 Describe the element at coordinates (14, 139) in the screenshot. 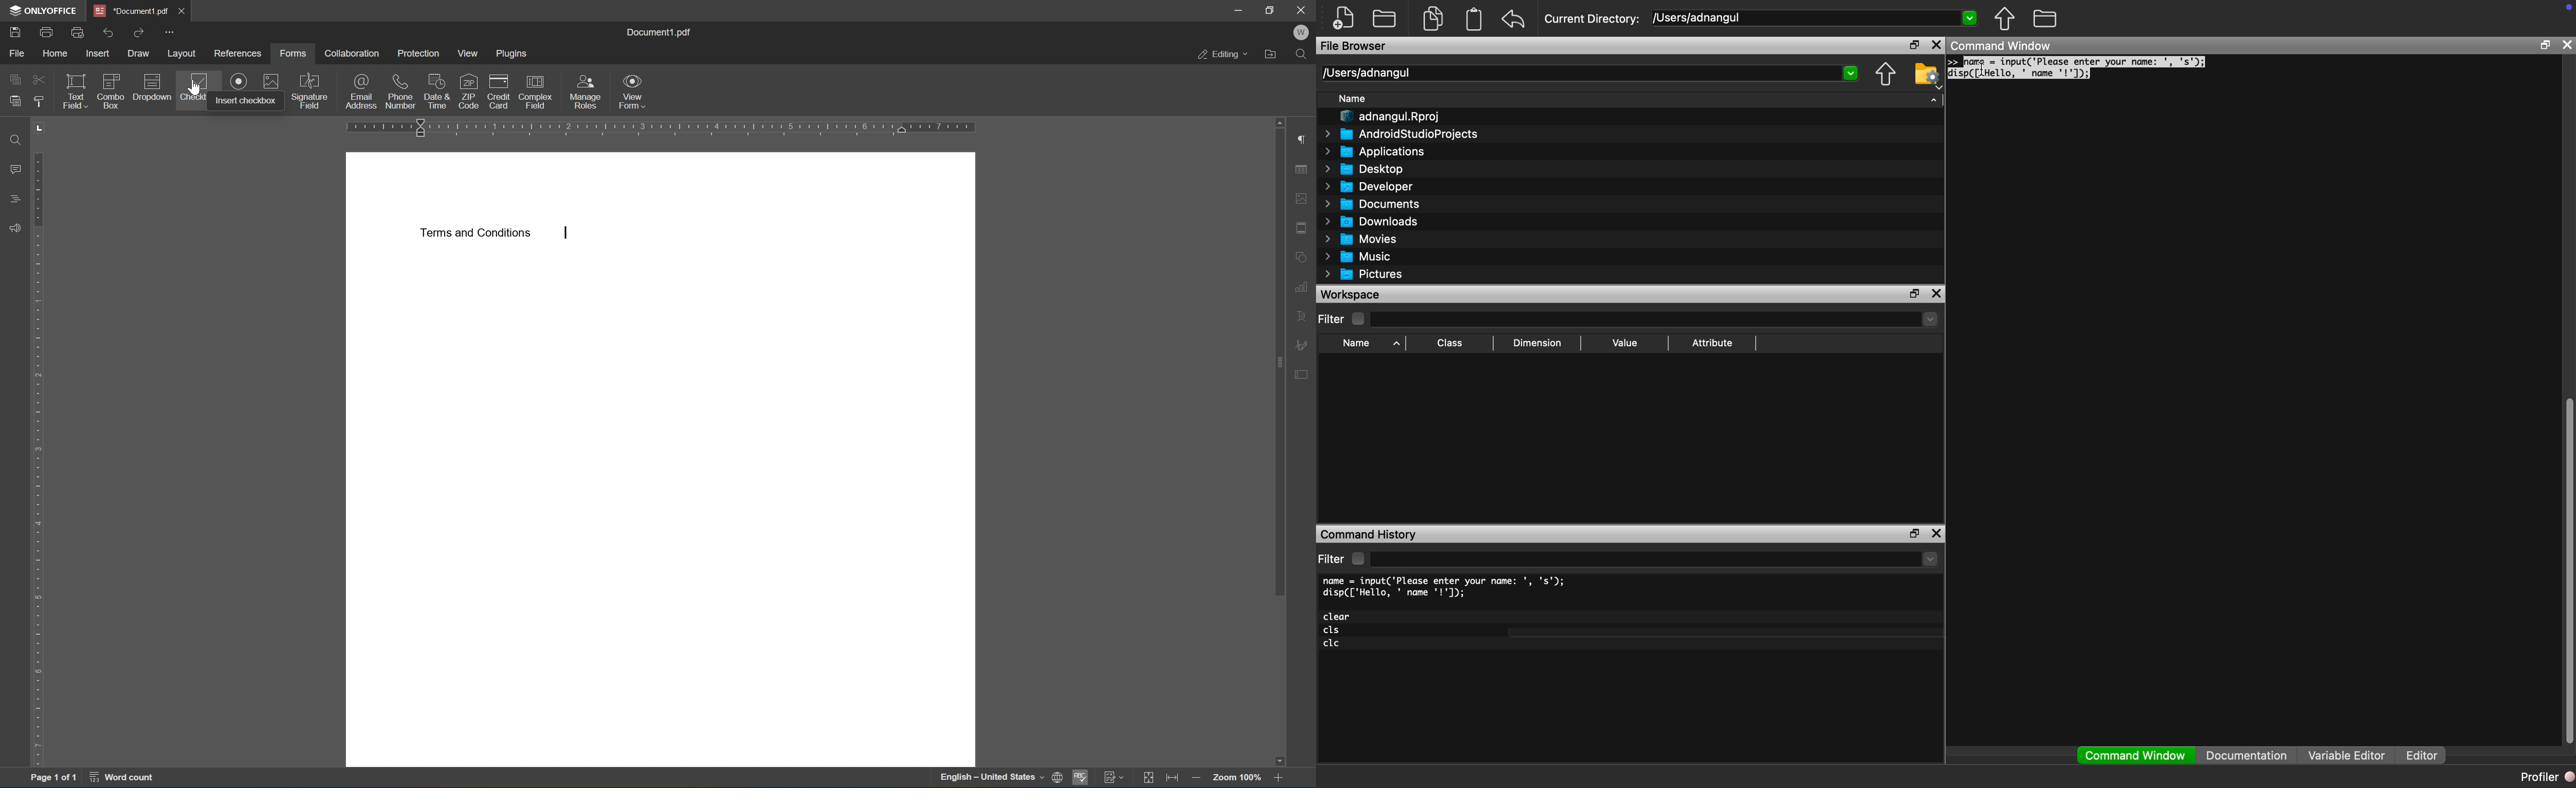

I see `find` at that location.